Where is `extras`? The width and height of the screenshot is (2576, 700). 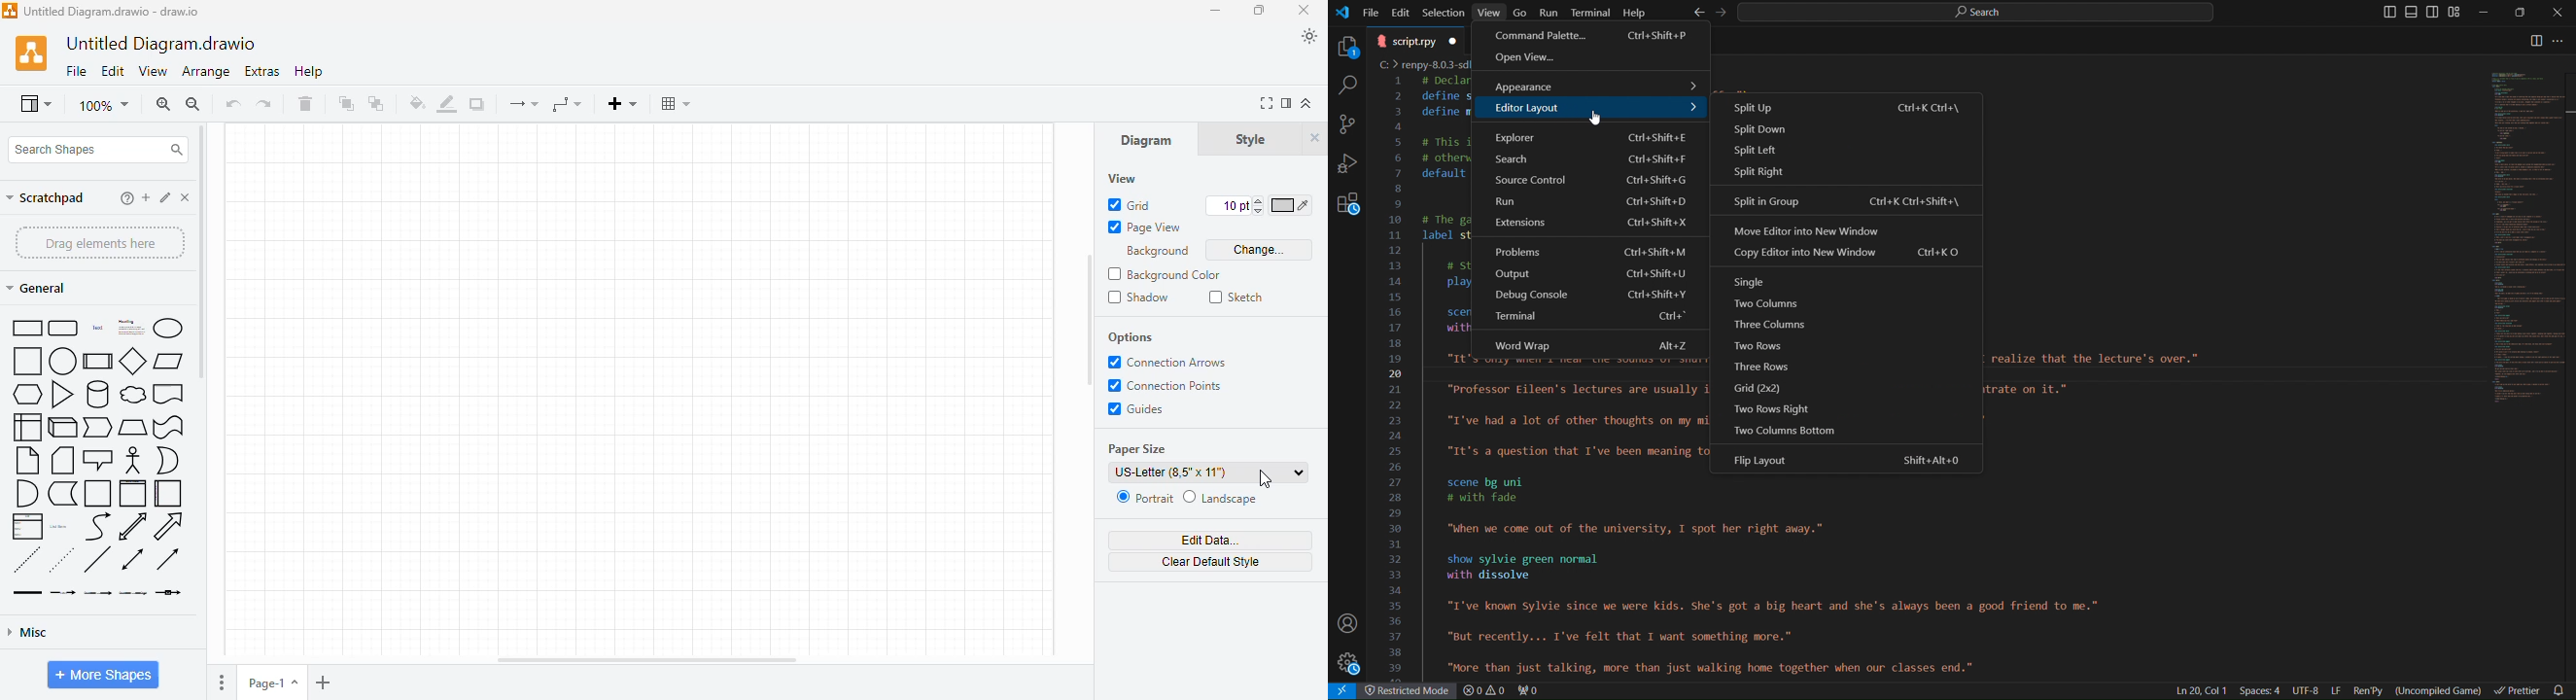 extras is located at coordinates (262, 72).